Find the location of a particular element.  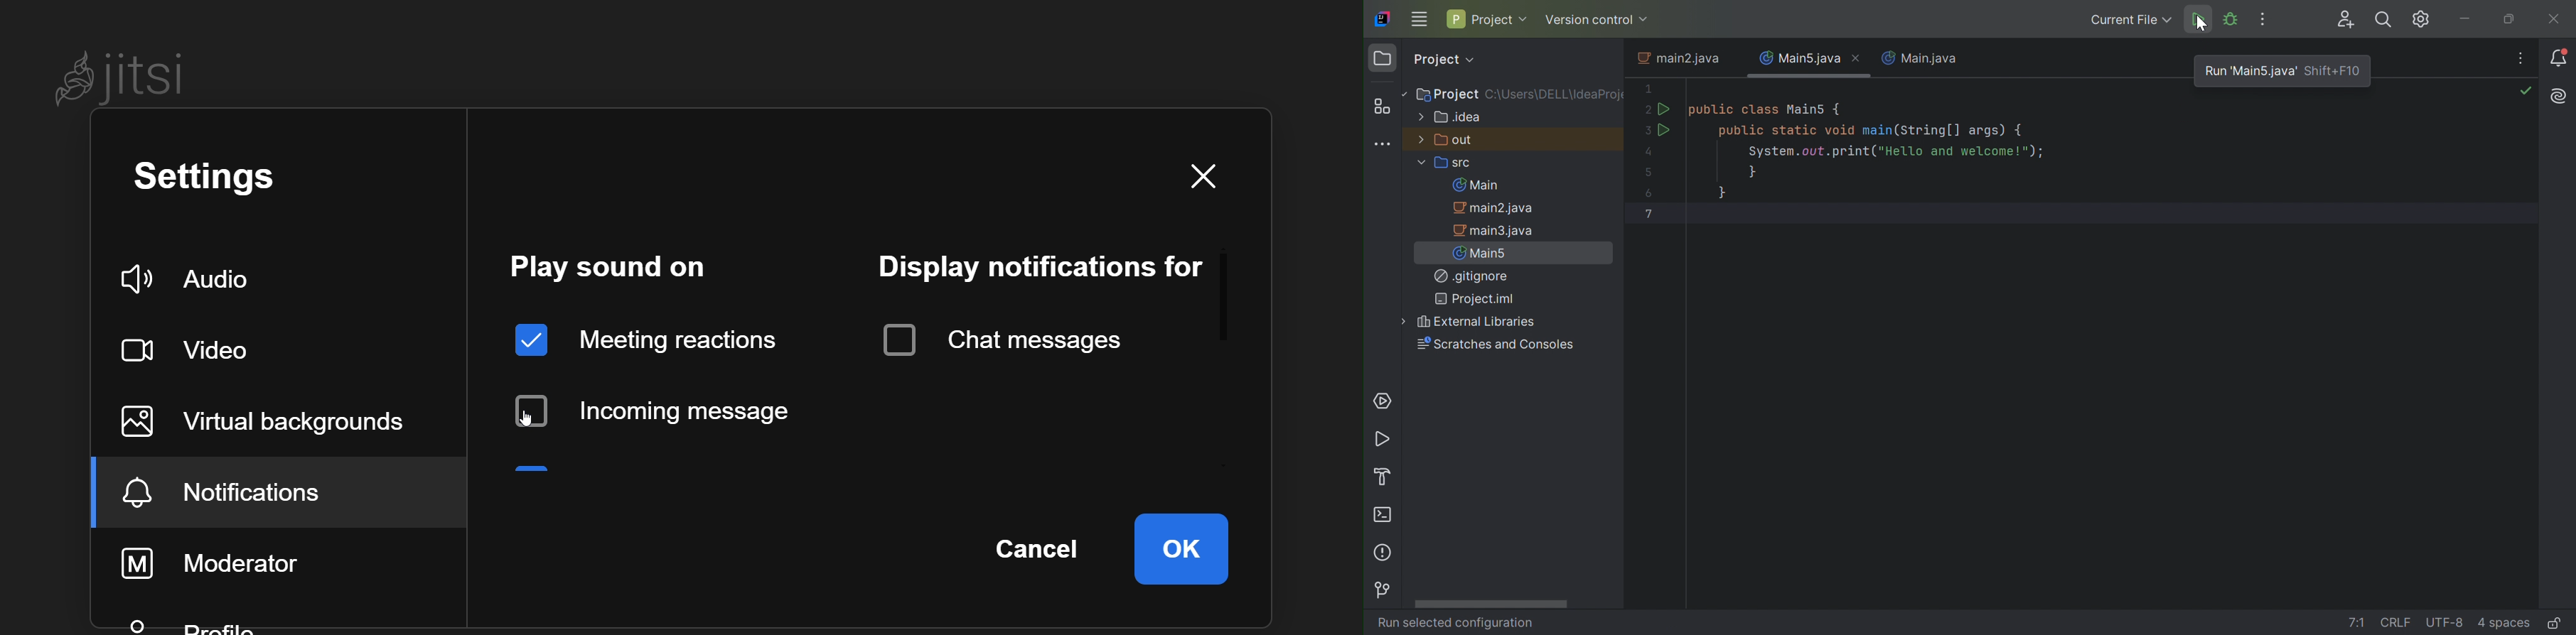

setting is located at coordinates (214, 180).